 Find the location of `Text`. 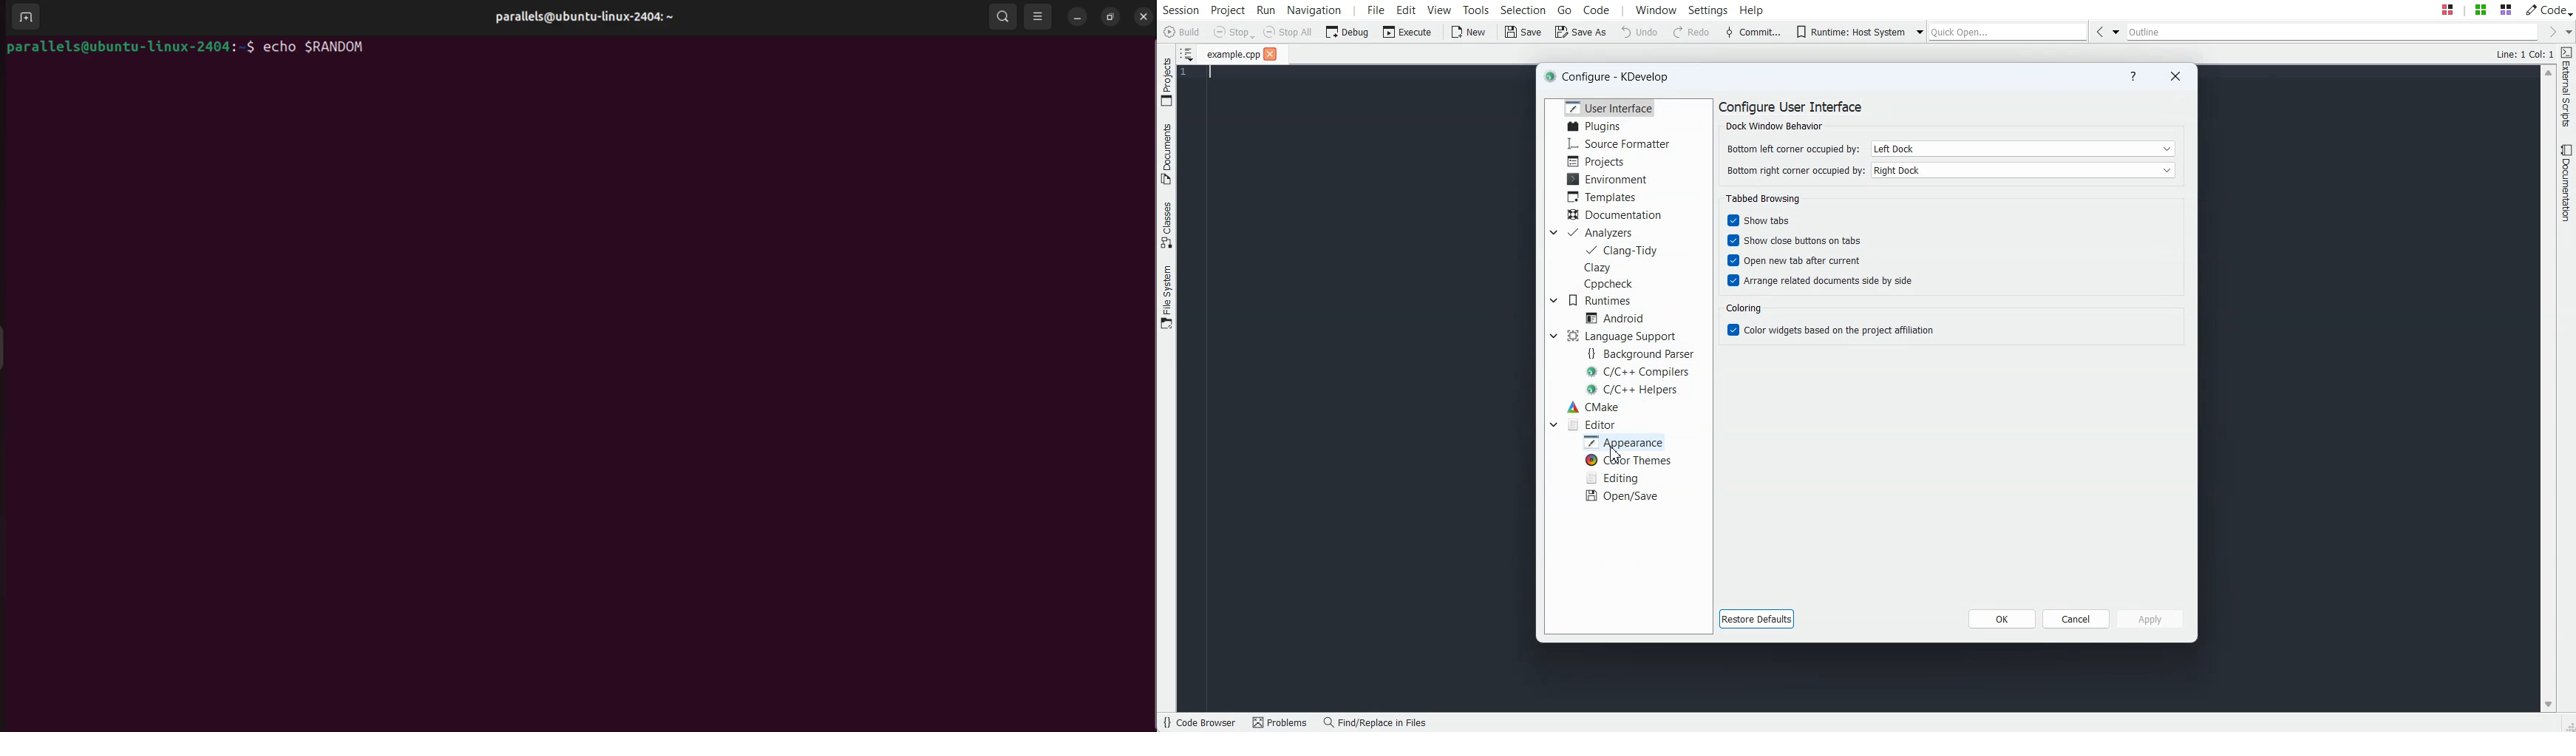

Text is located at coordinates (1608, 75).